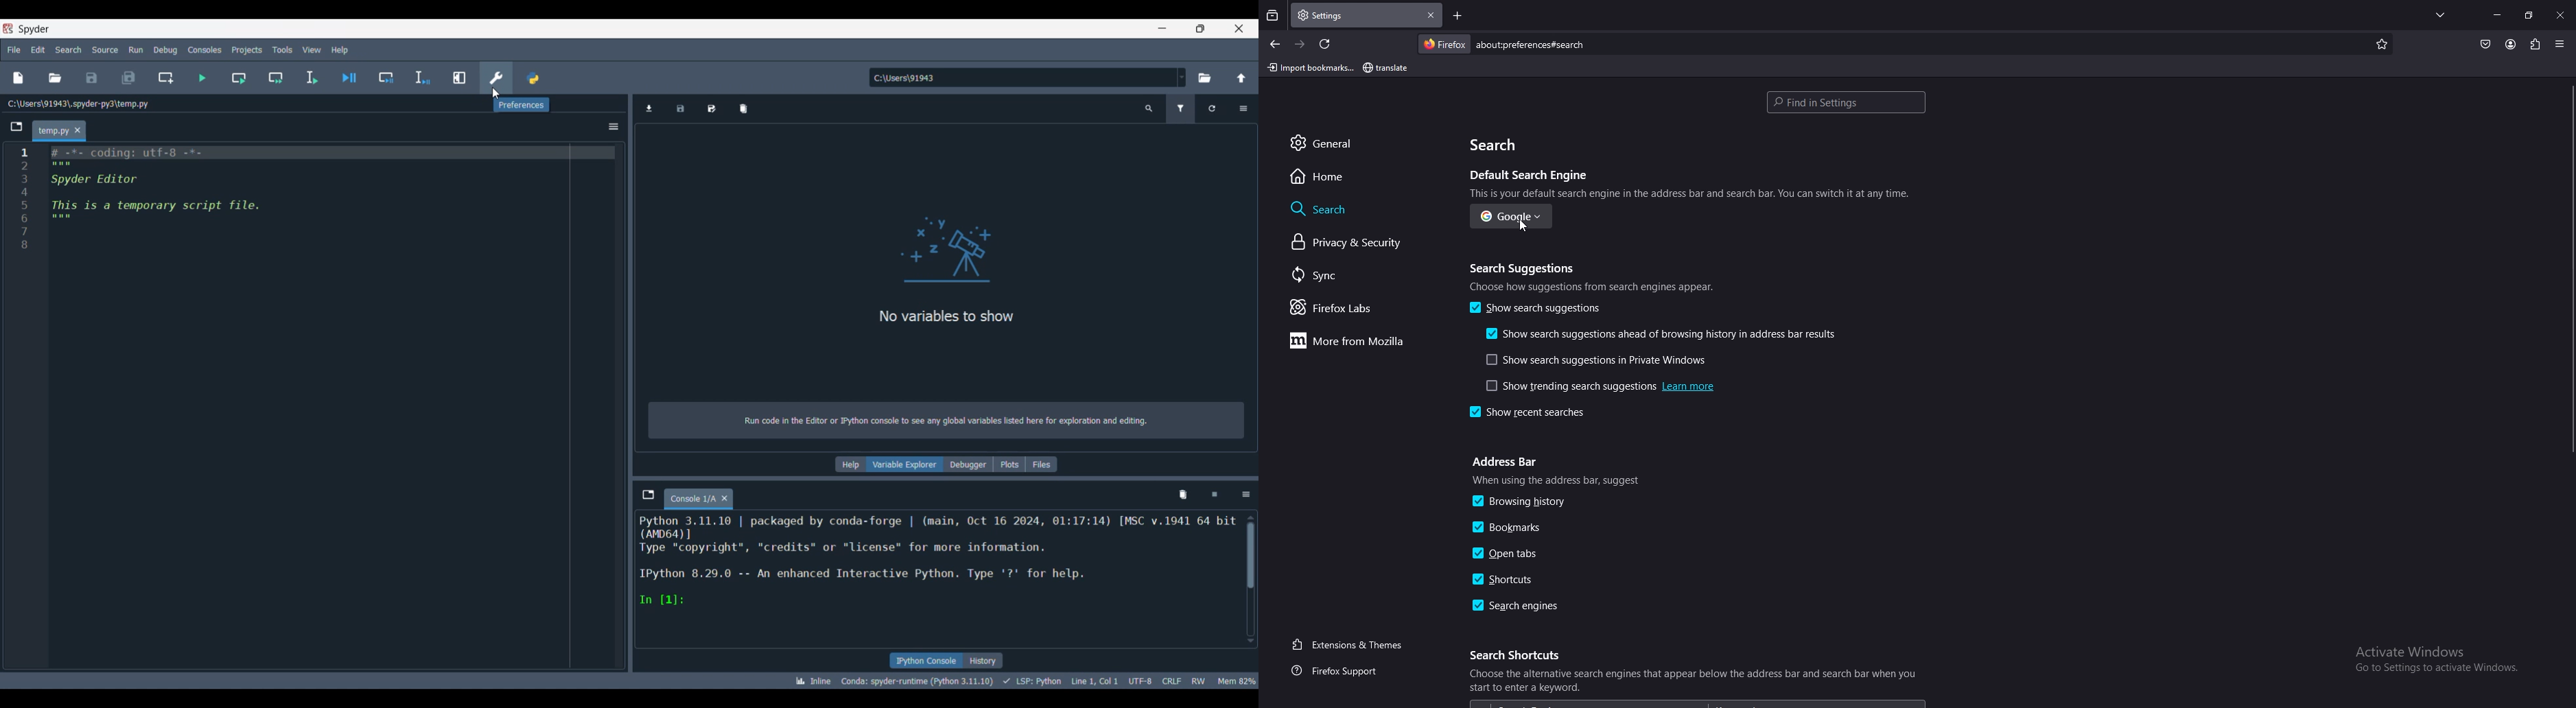  What do you see at coordinates (203, 78) in the screenshot?
I see `Run file` at bounding box center [203, 78].